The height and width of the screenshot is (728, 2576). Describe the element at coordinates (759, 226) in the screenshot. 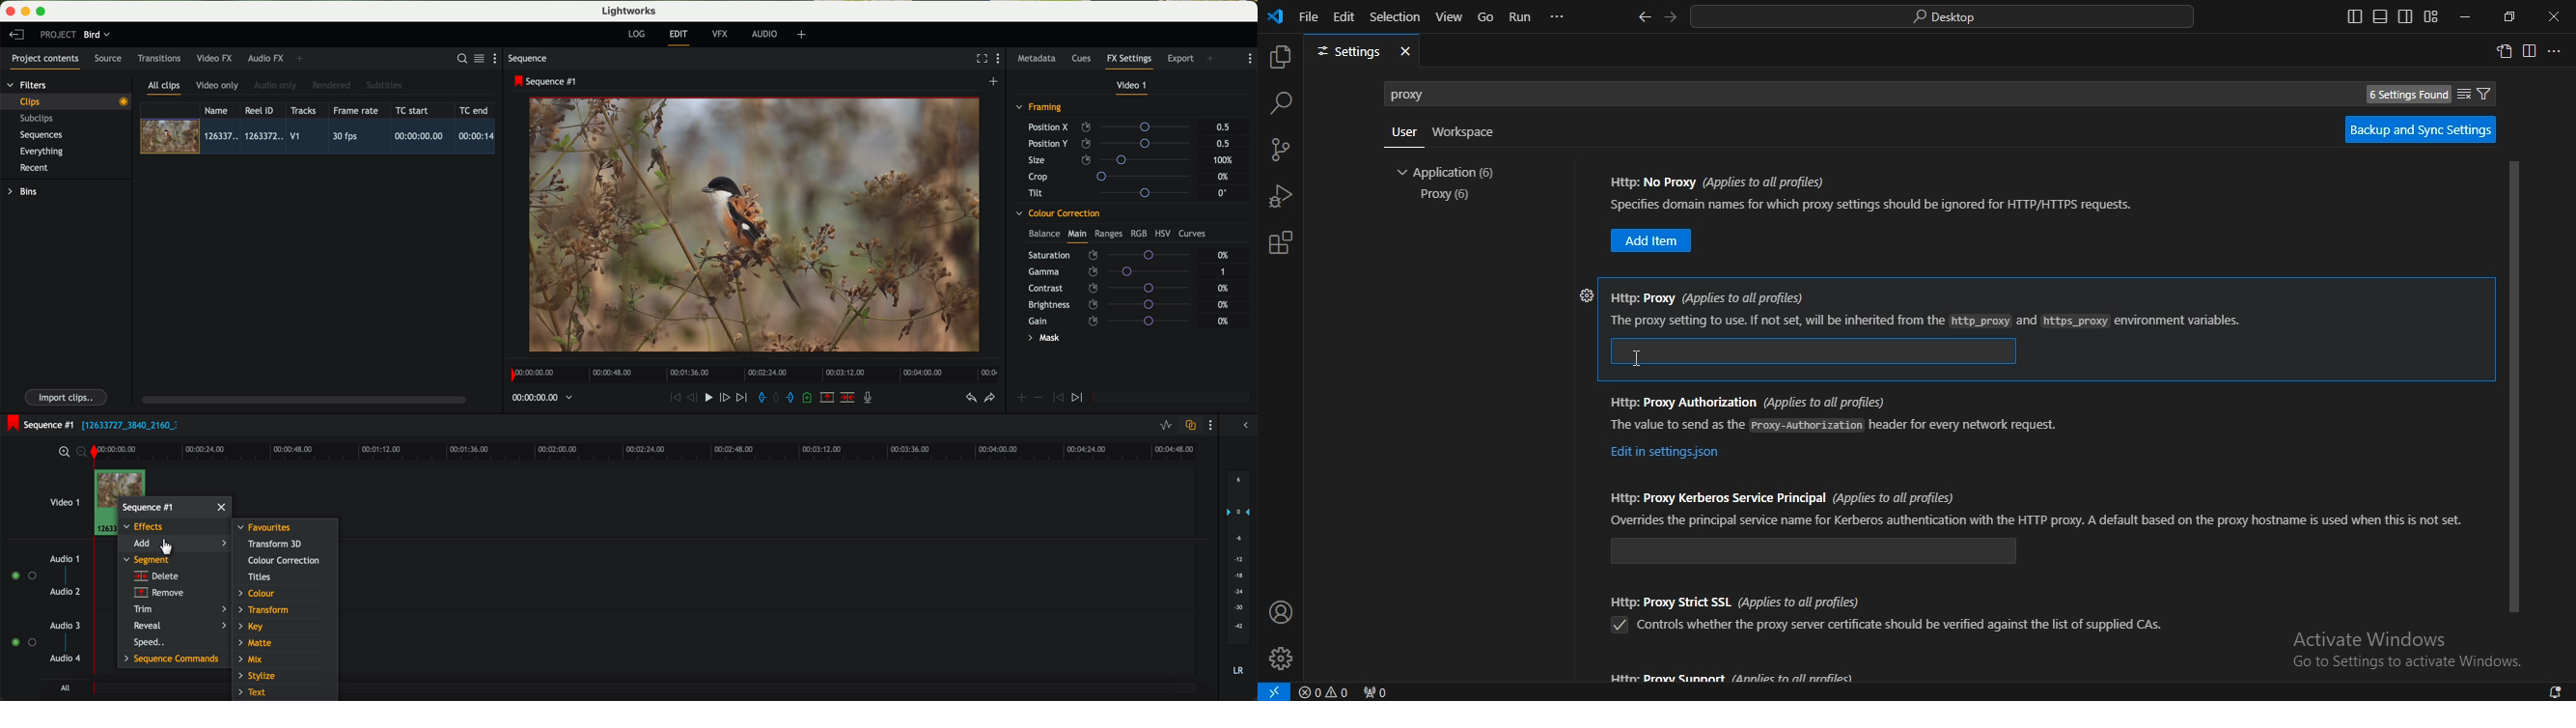

I see `video preview` at that location.